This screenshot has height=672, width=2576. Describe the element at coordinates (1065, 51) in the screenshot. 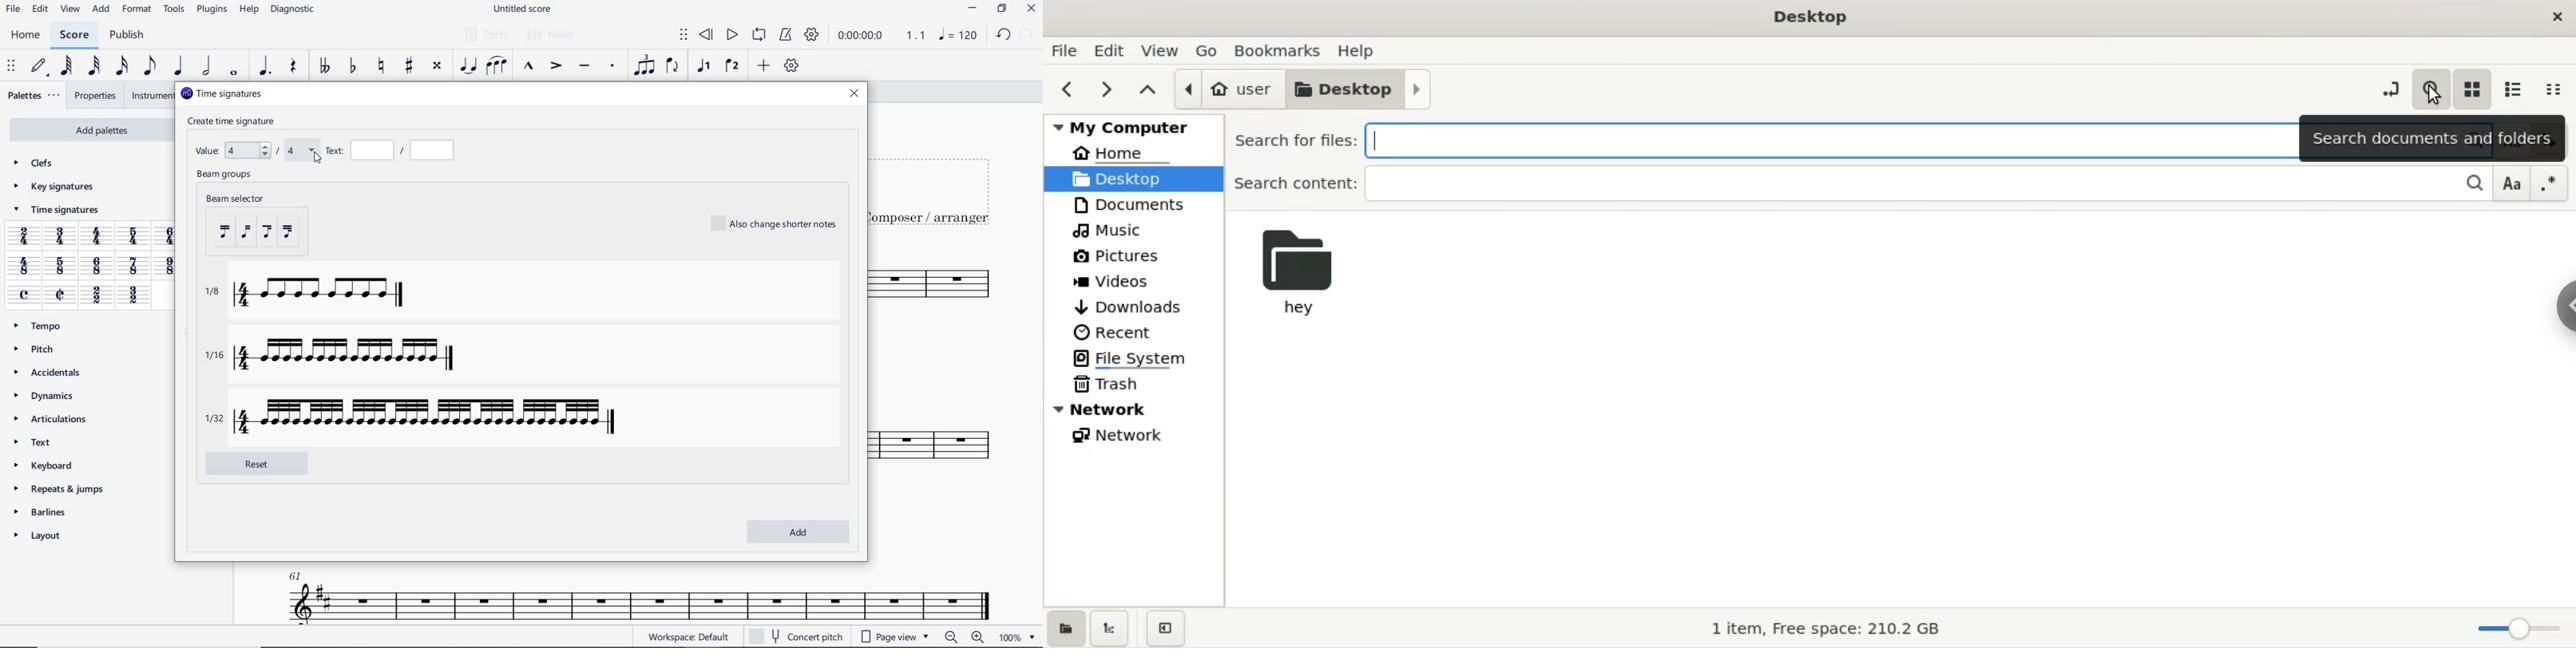

I see `file ` at that location.